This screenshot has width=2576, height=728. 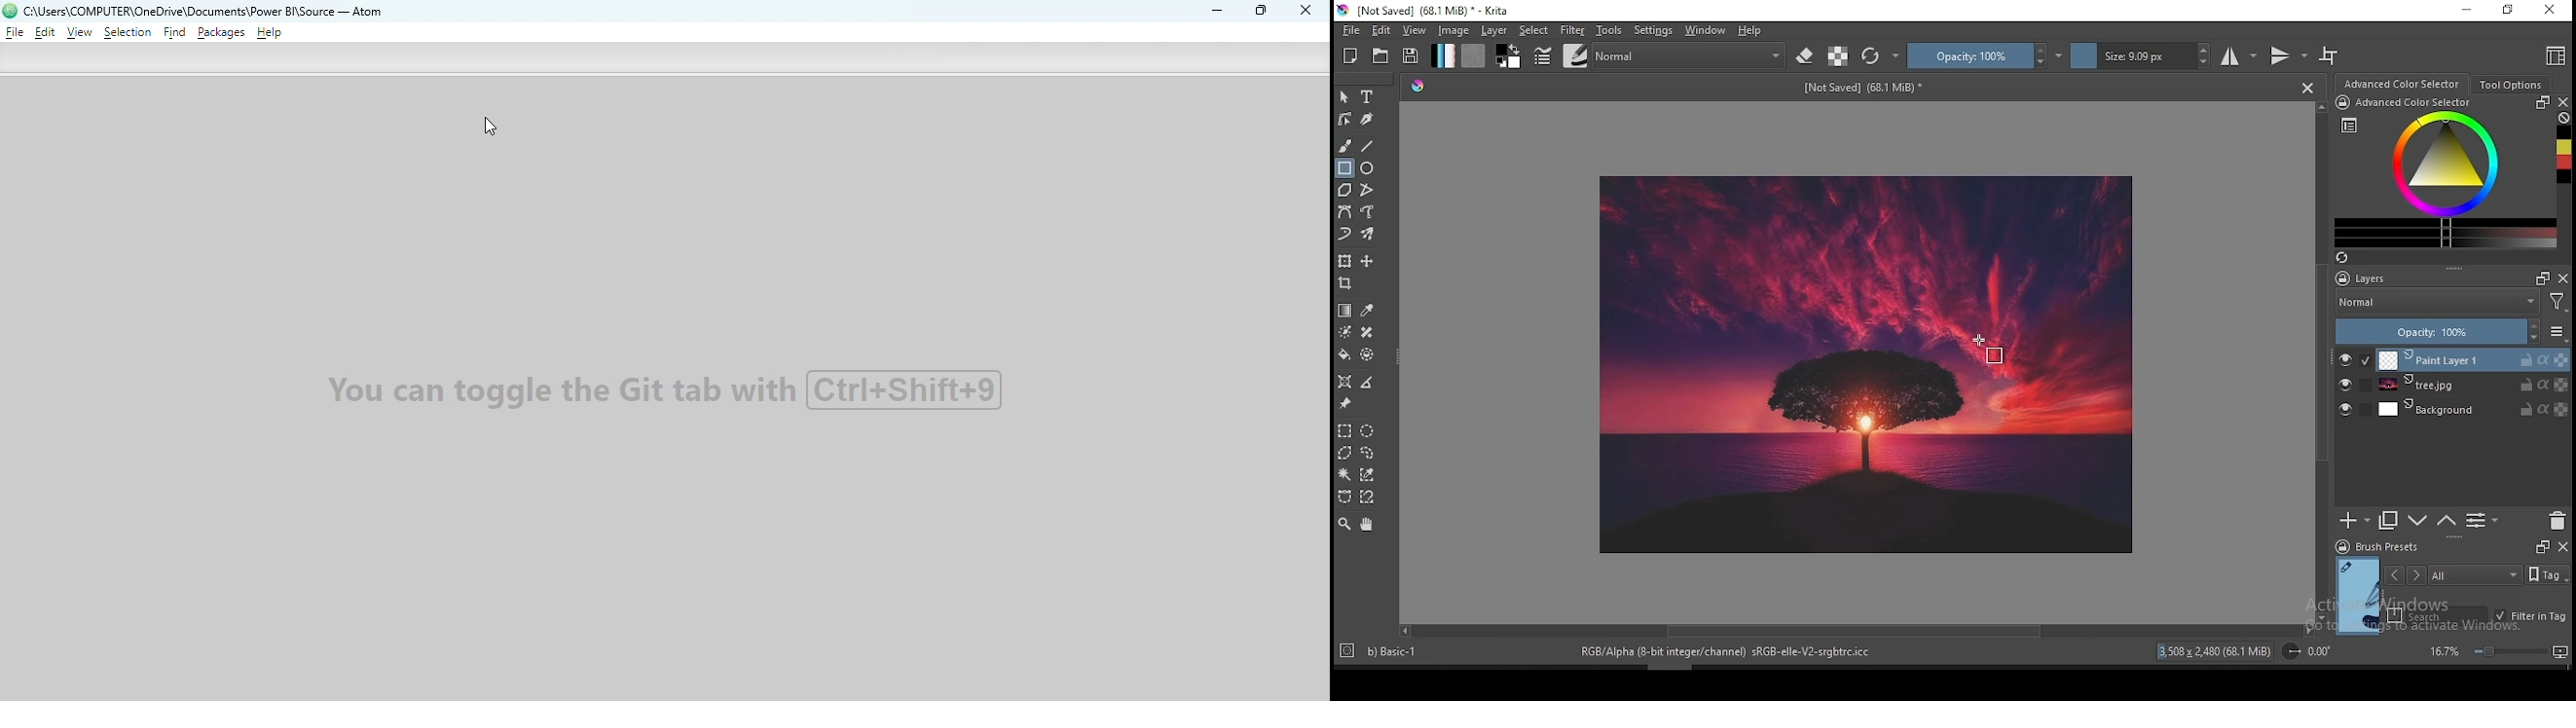 I want to click on Close, so click(x=2307, y=88).